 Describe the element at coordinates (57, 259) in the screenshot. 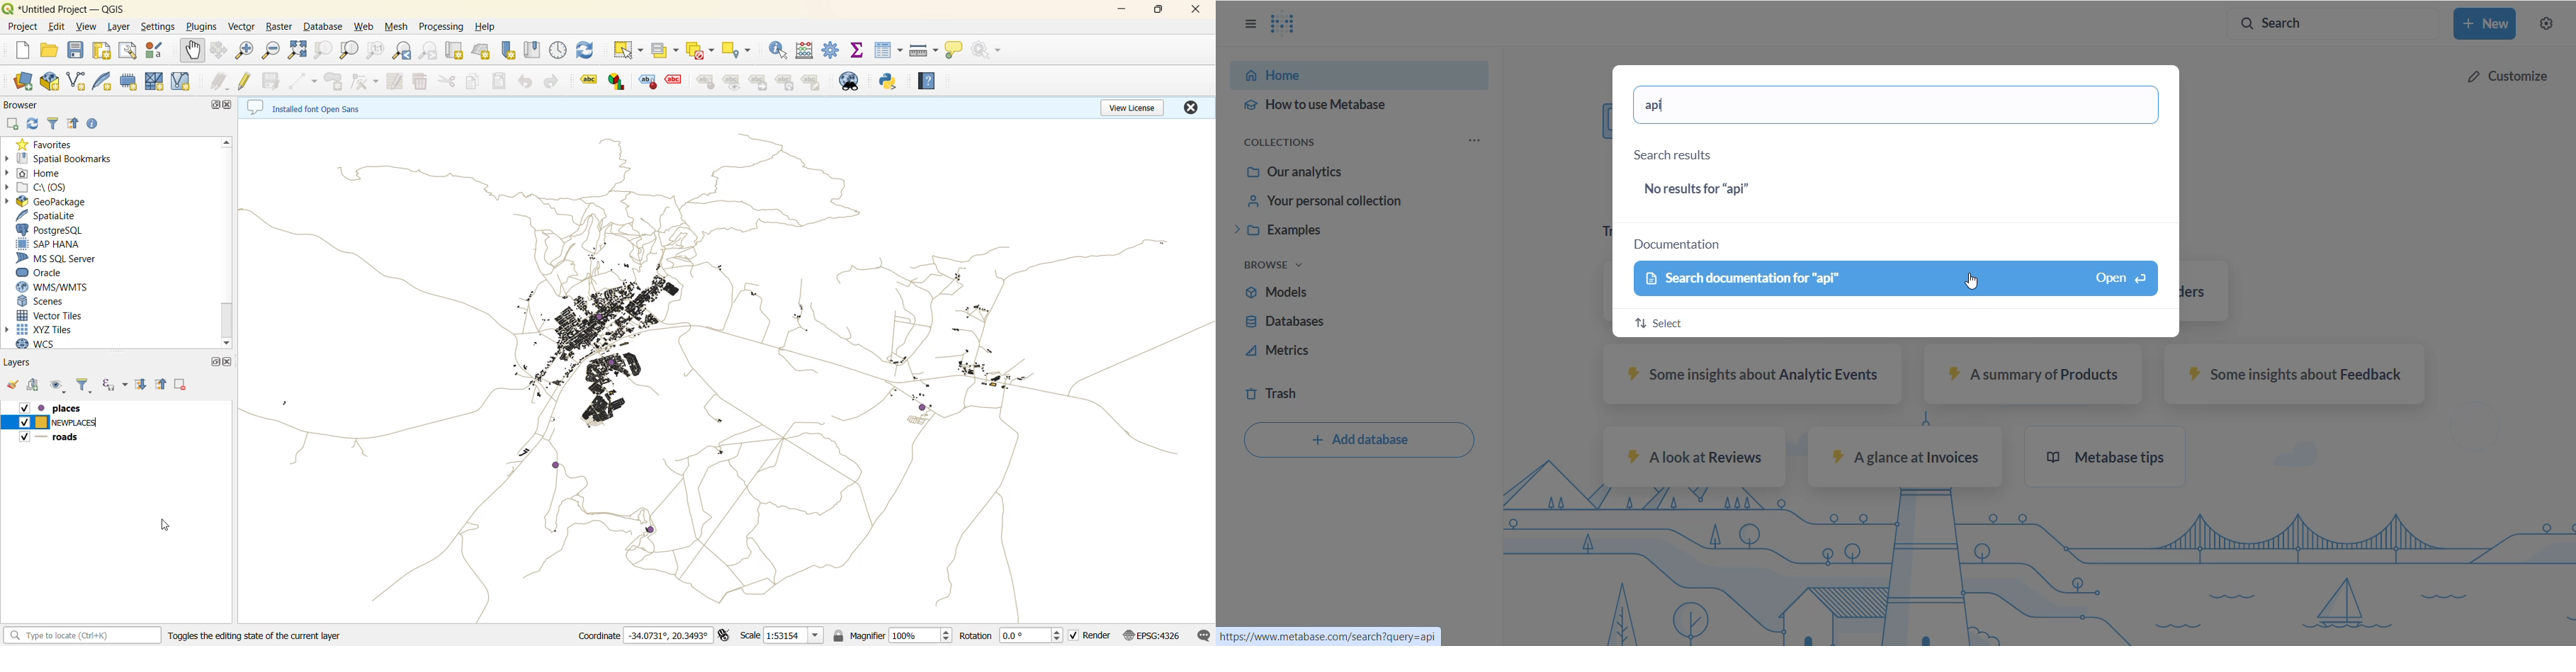

I see `ms sql server` at that location.